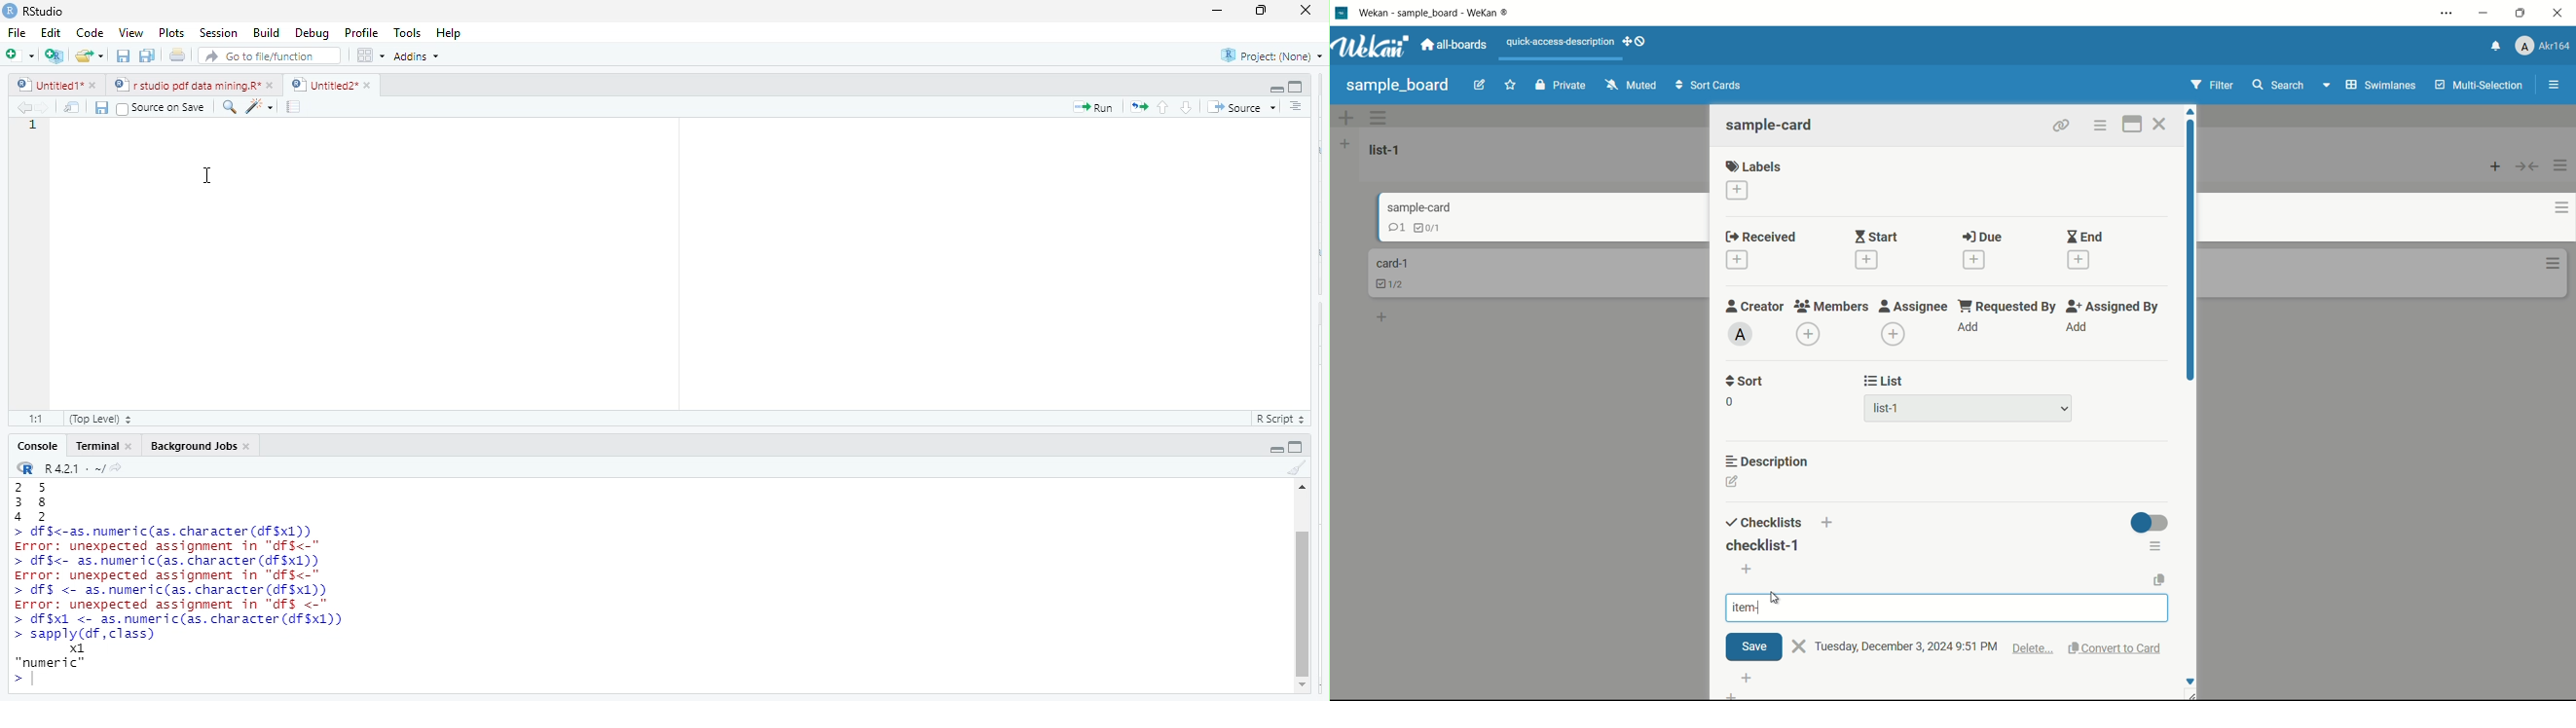 The width and height of the screenshot is (2576, 728). Describe the element at coordinates (1456, 45) in the screenshot. I see `all boards` at that location.